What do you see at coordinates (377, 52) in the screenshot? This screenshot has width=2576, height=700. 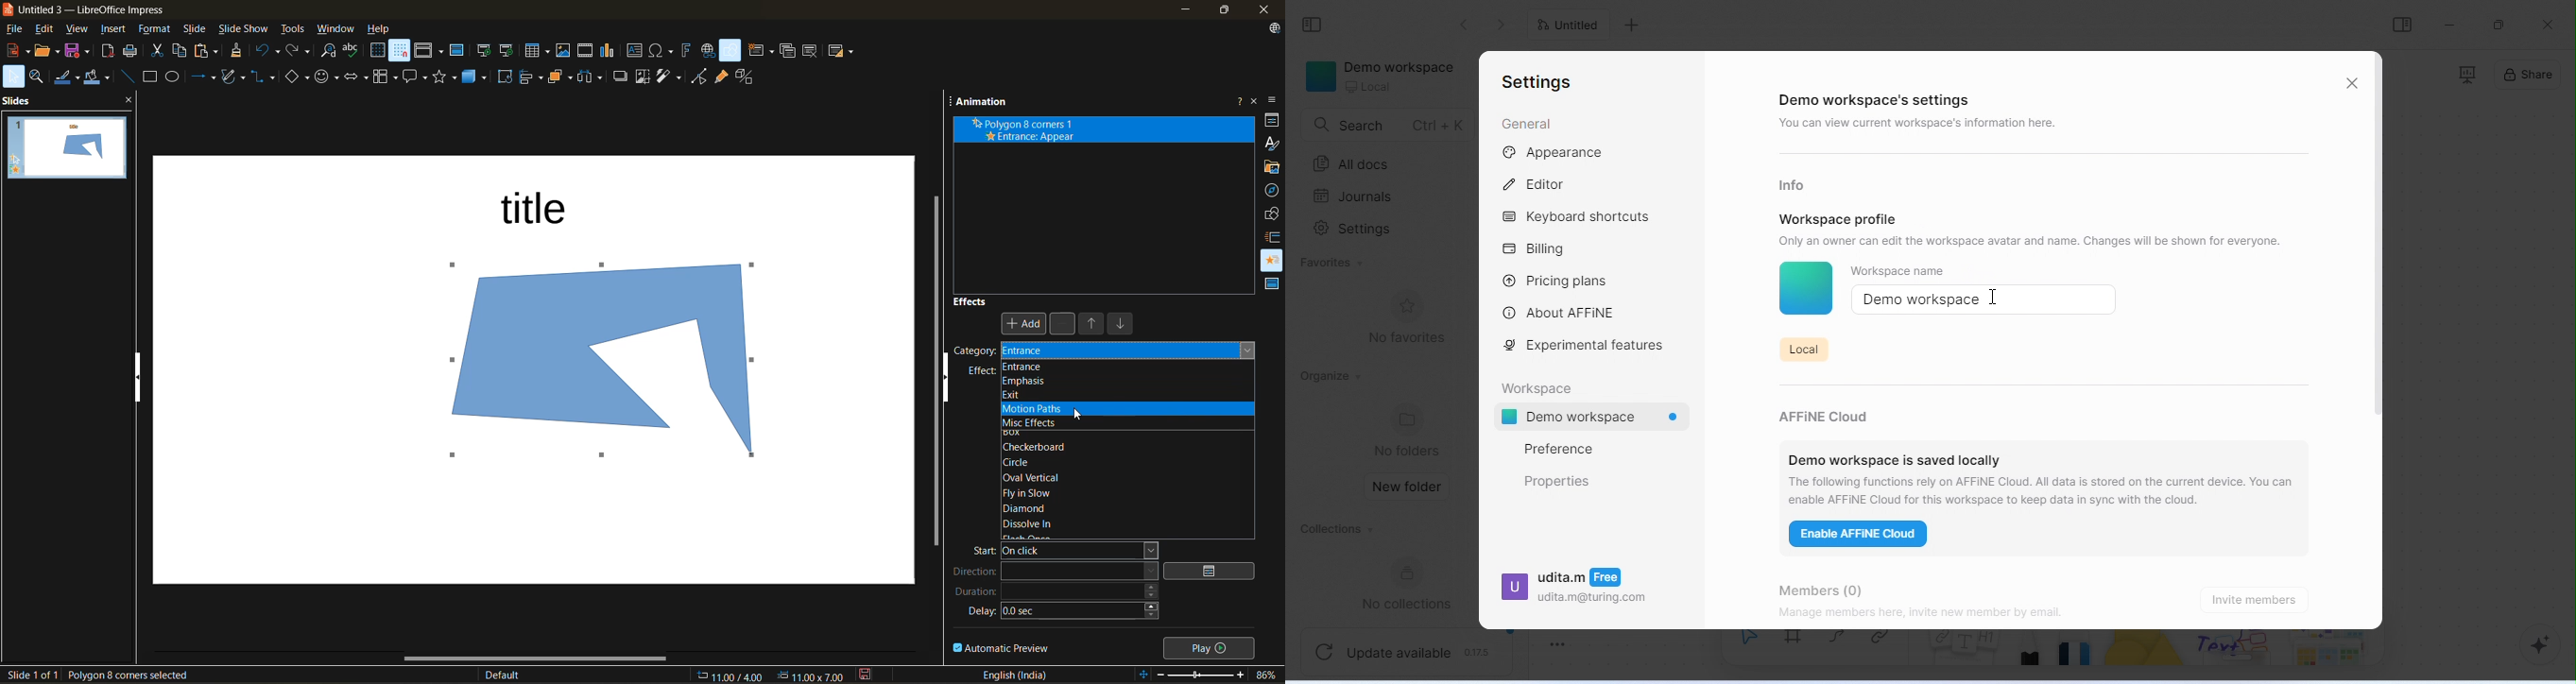 I see `display grid` at bounding box center [377, 52].